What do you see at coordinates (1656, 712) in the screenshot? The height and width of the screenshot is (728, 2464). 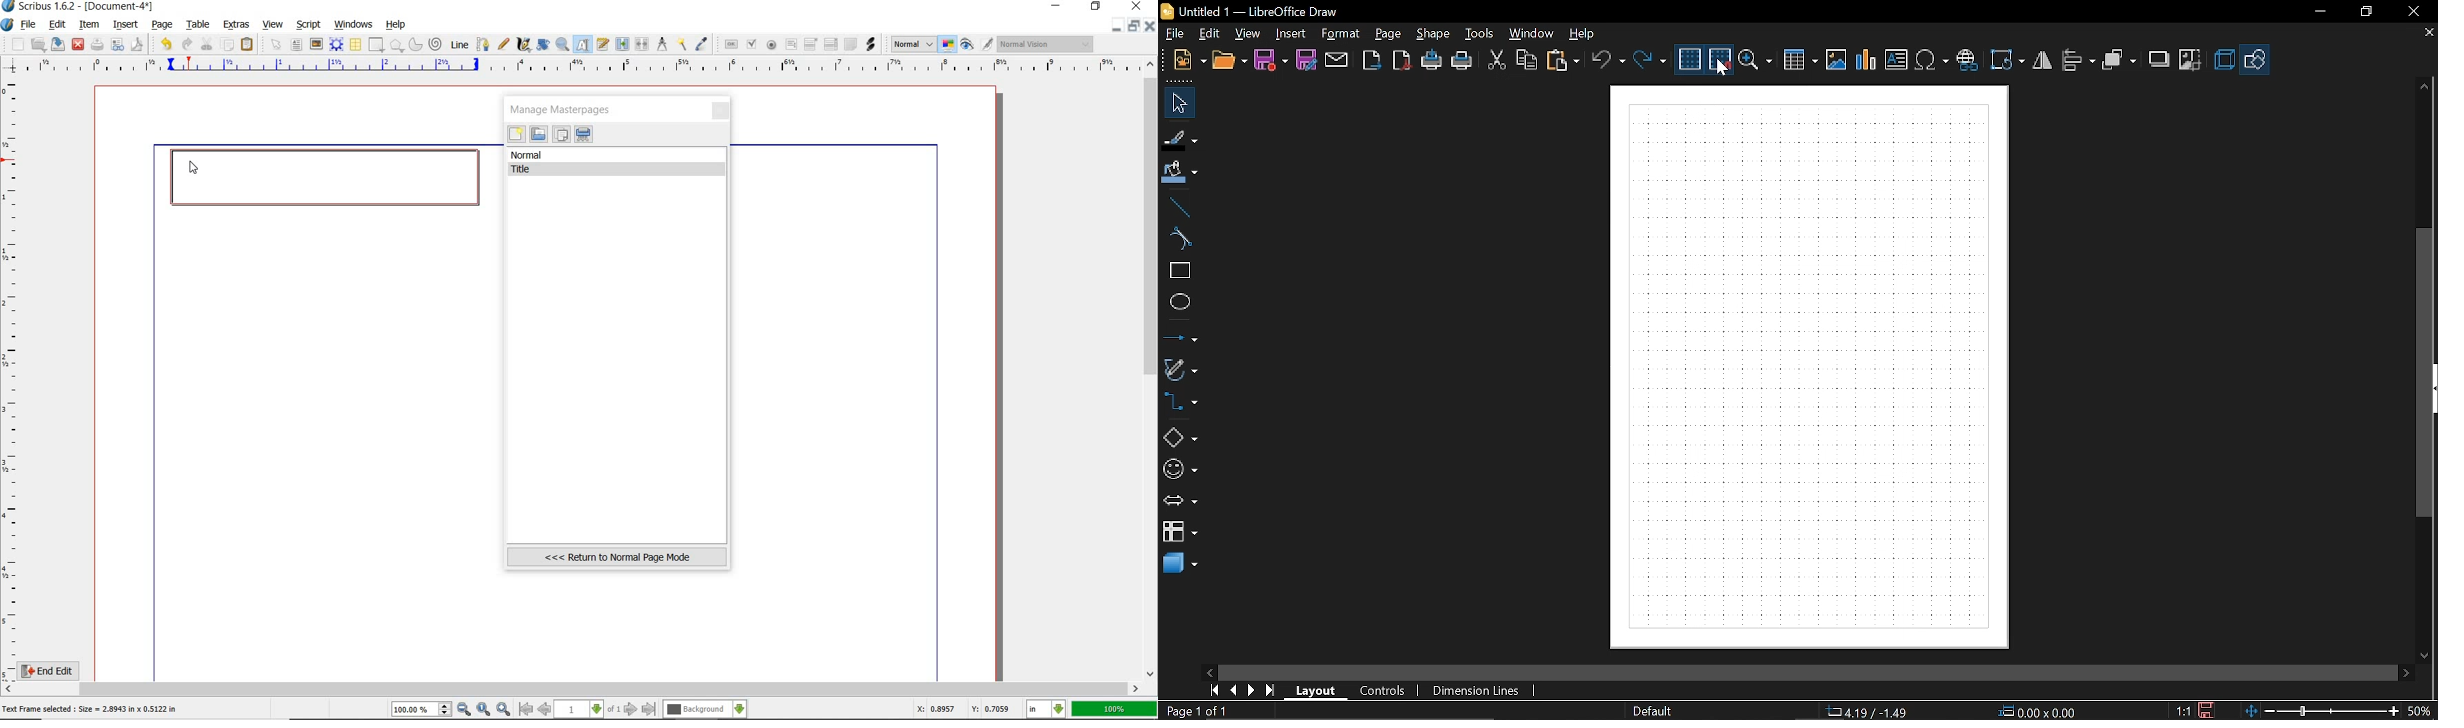 I see `page style` at bounding box center [1656, 712].